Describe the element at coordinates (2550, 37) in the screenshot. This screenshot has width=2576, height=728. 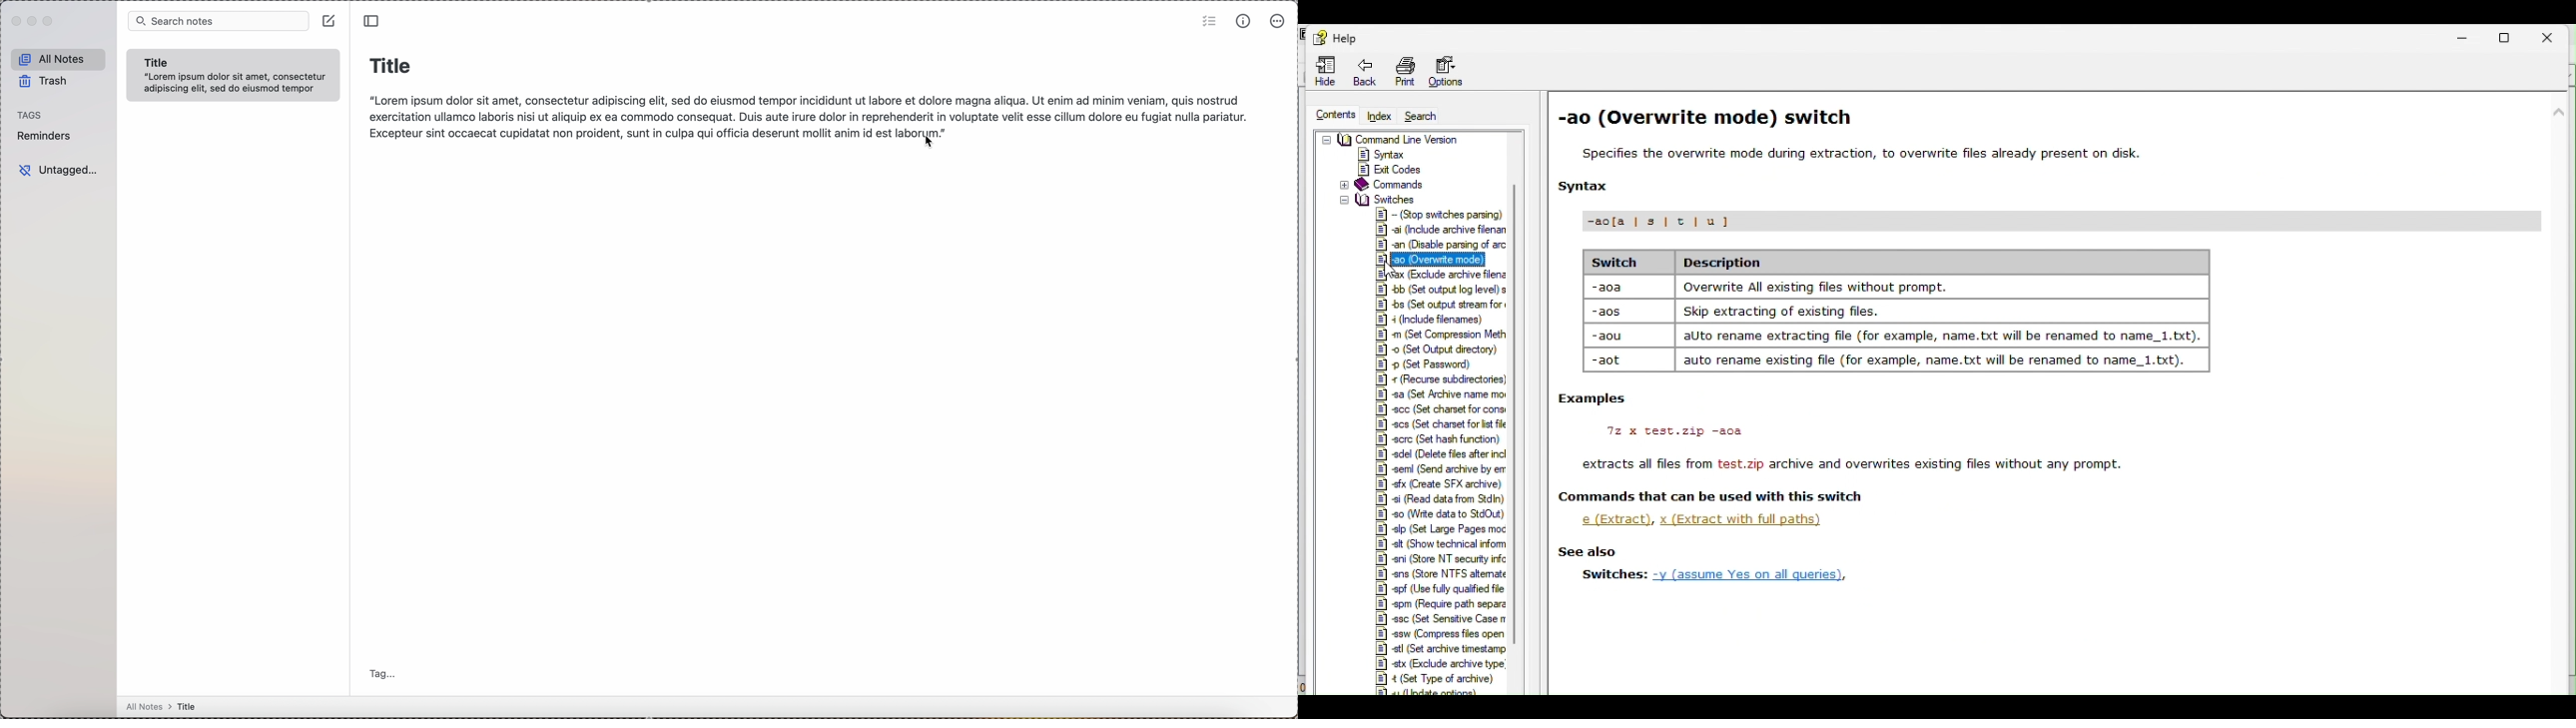
I see `Close` at that location.